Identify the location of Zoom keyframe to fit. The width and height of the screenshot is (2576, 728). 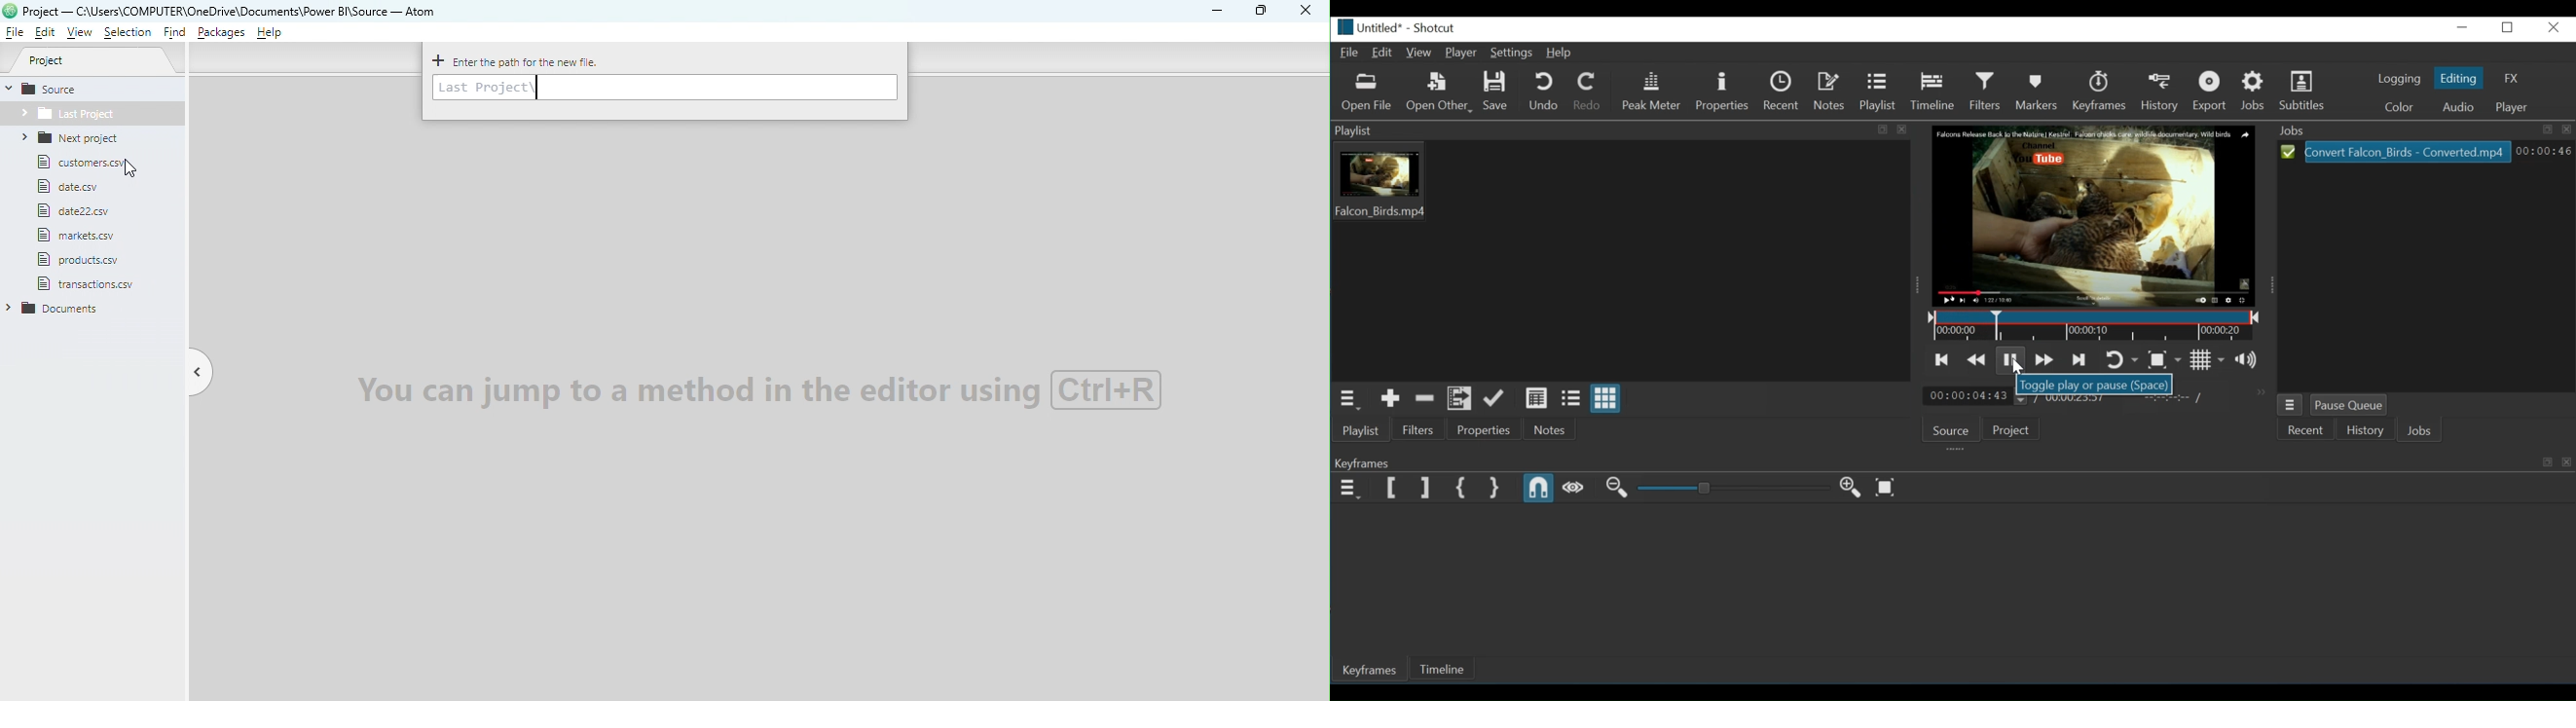
(1884, 487).